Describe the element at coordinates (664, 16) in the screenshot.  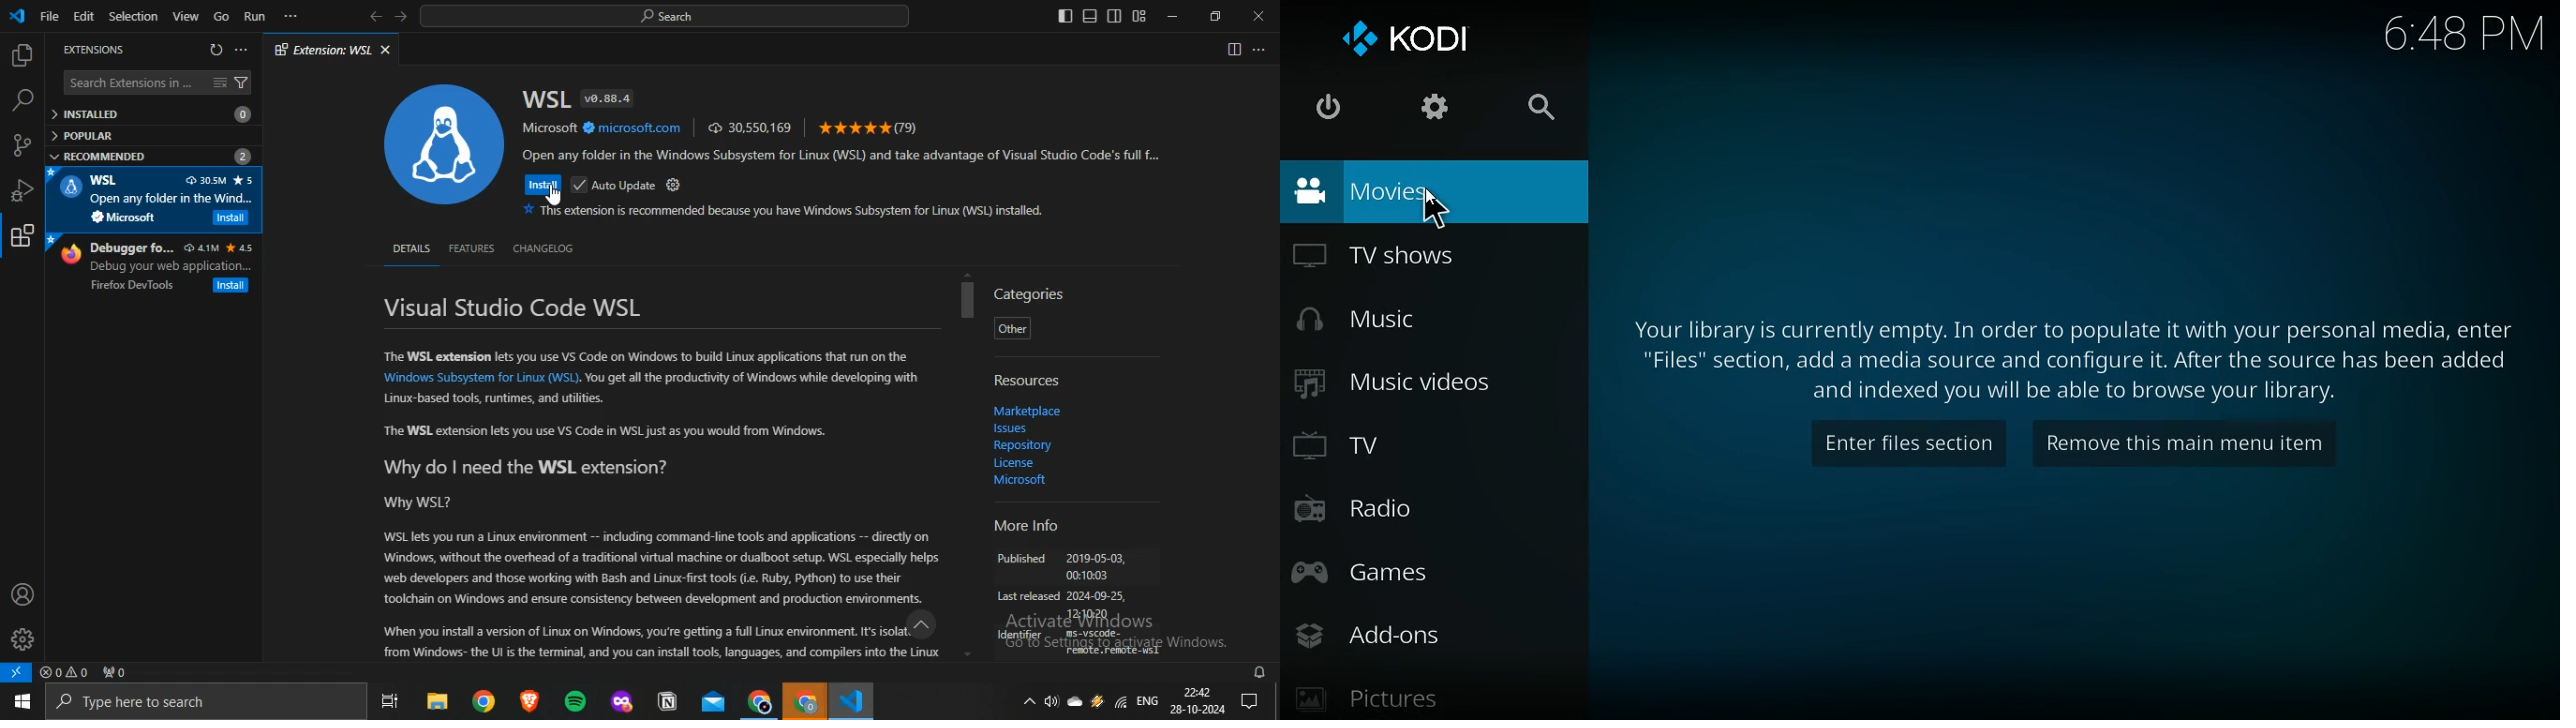
I see `search` at that location.